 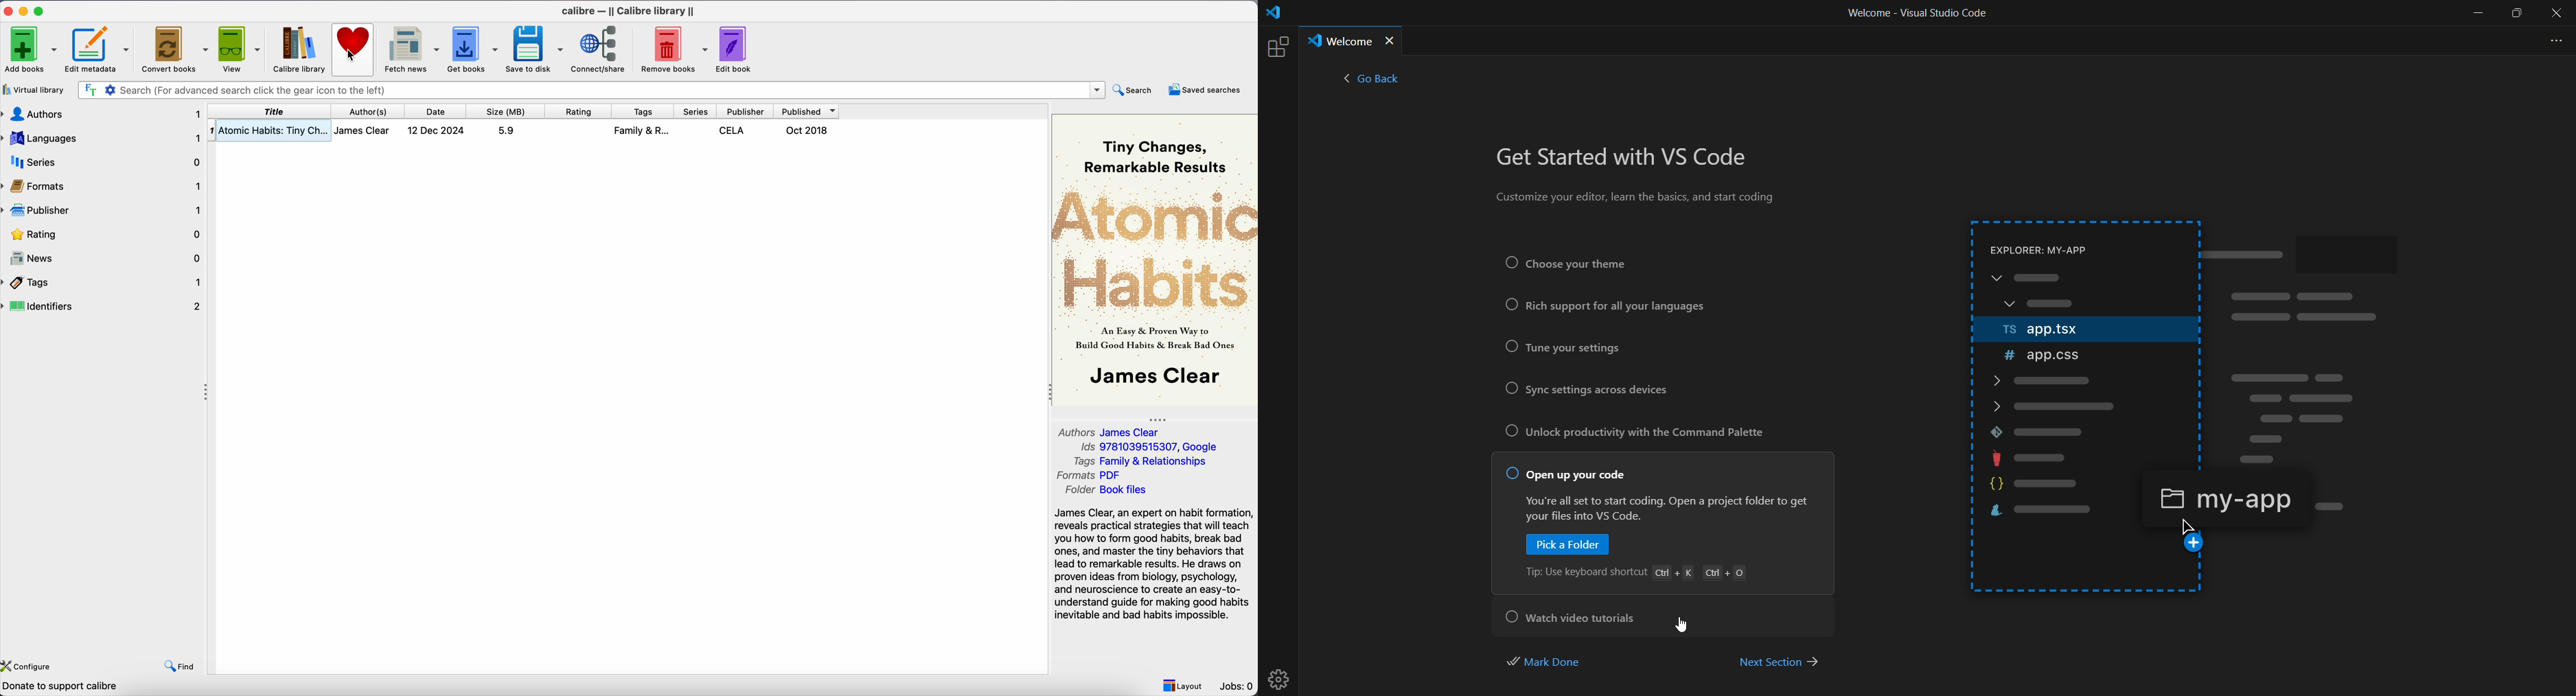 I want to click on size, so click(x=505, y=111).